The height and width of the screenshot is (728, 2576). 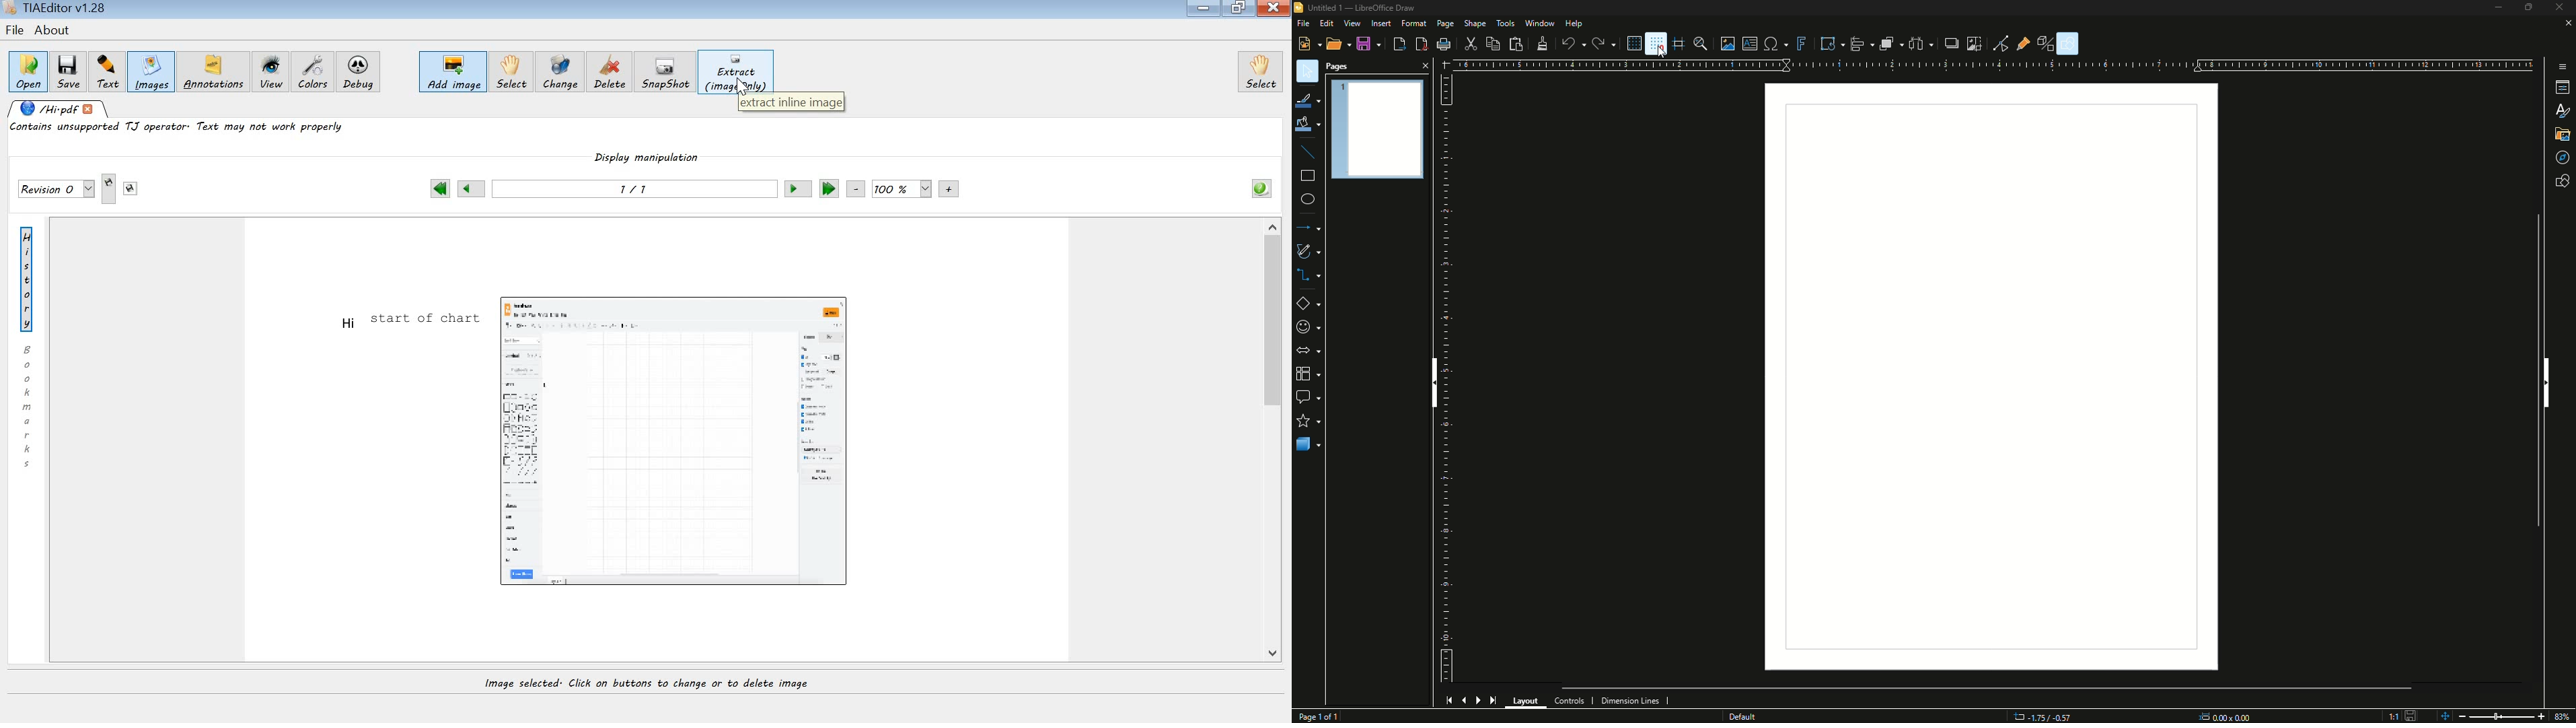 What do you see at coordinates (1518, 43) in the screenshot?
I see `Paste` at bounding box center [1518, 43].